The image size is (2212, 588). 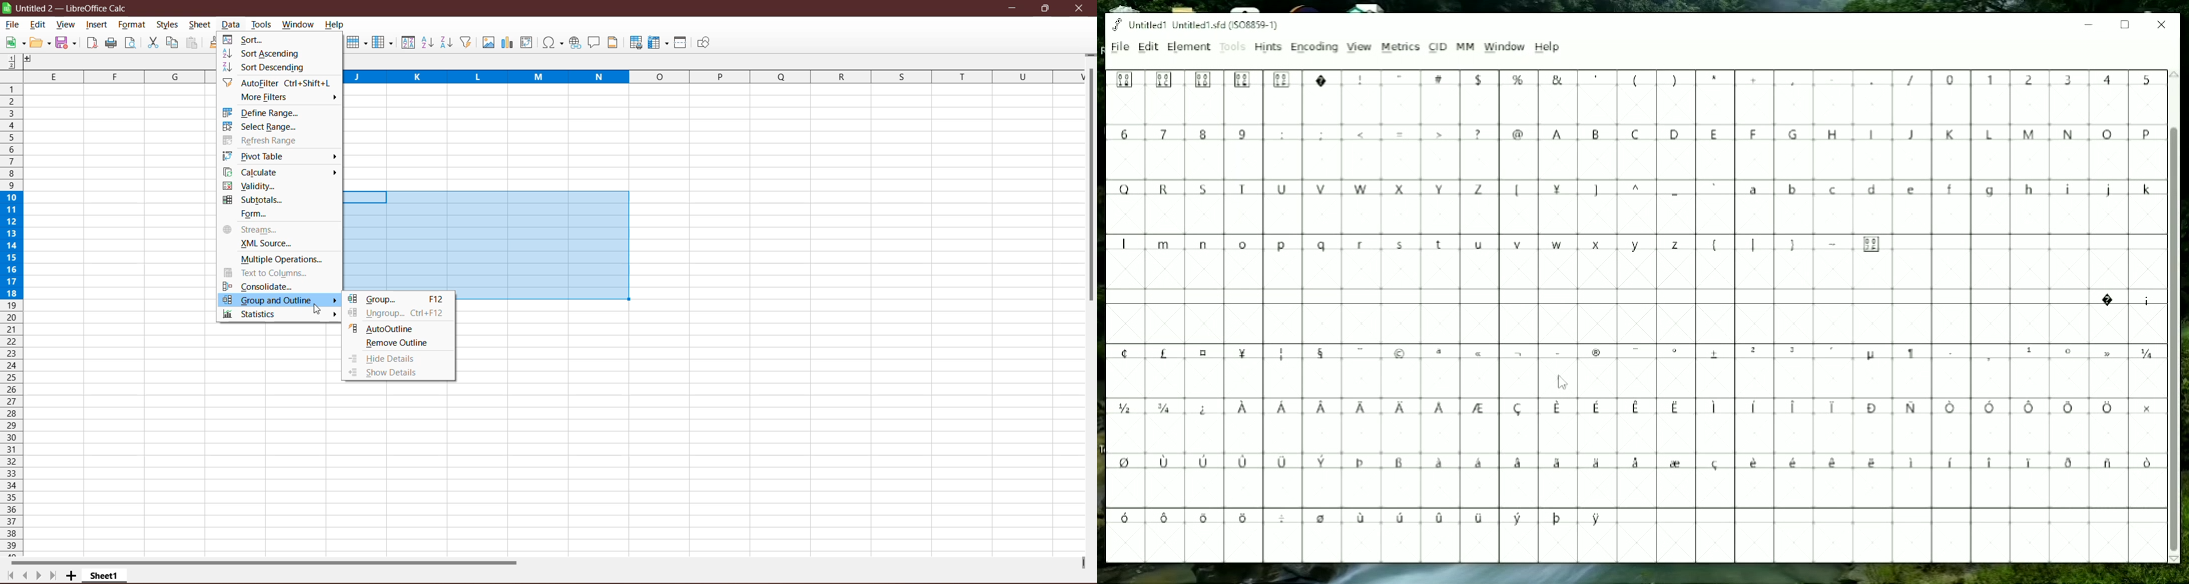 What do you see at coordinates (14, 43) in the screenshot?
I see `New` at bounding box center [14, 43].